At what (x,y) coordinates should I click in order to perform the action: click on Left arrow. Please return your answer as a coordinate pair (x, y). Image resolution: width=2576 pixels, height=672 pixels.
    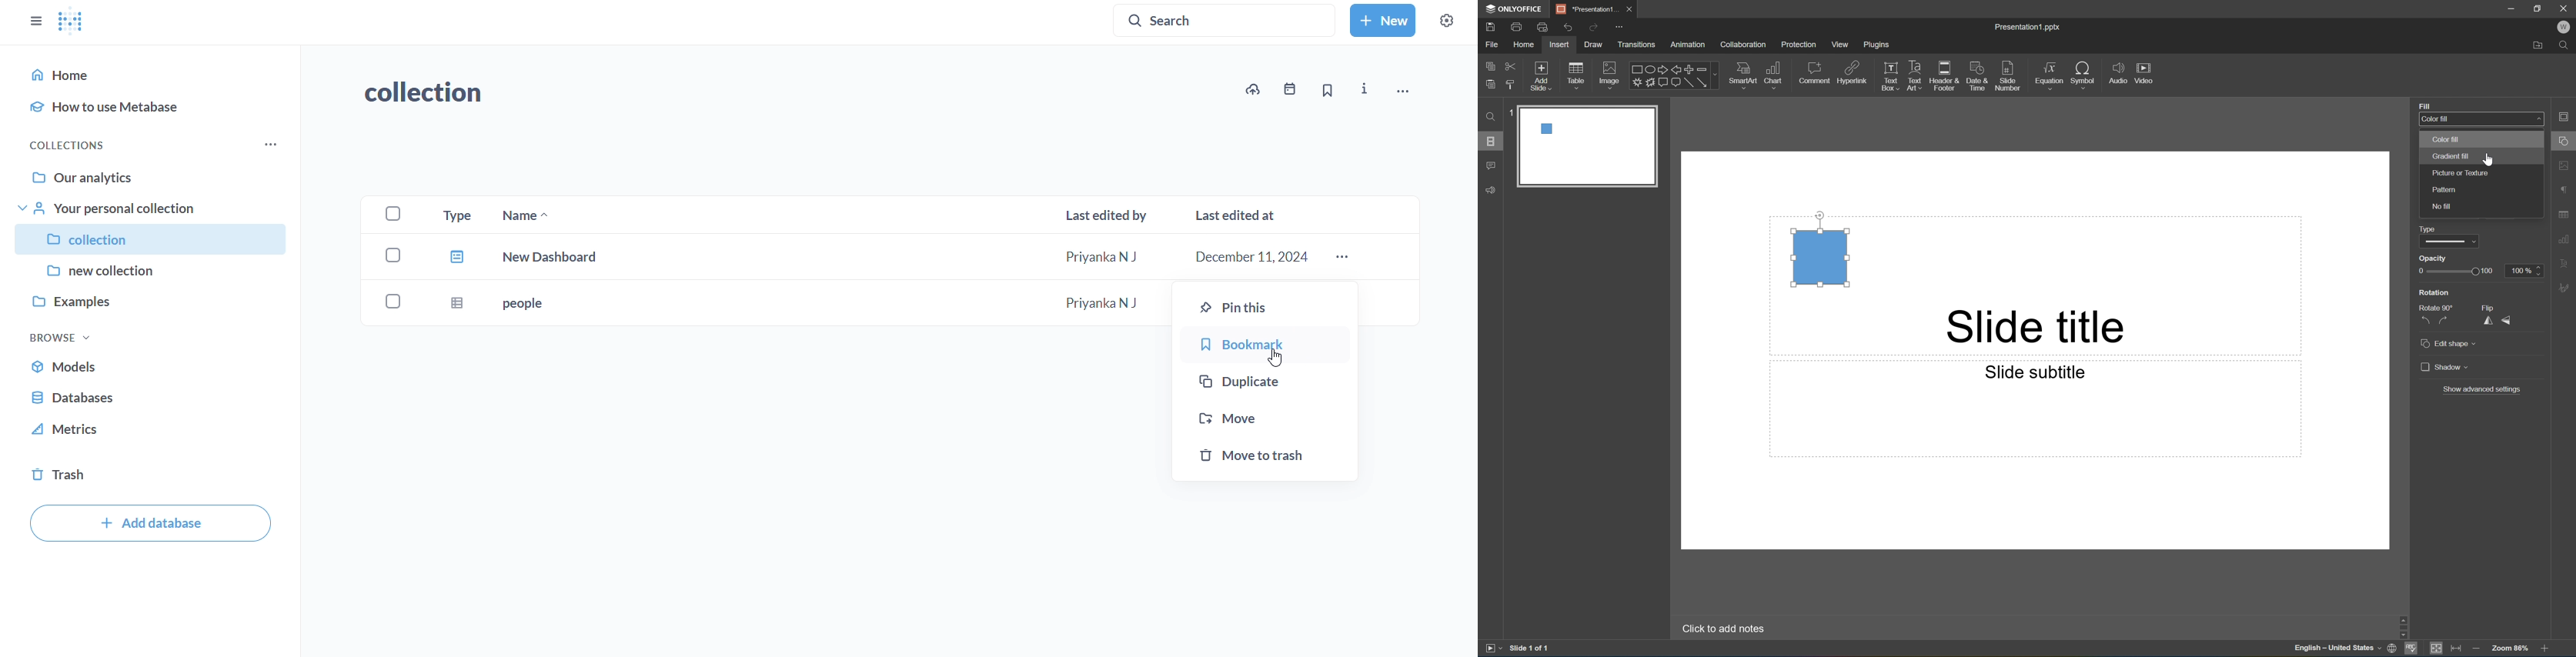
    Looking at the image, I should click on (1676, 70).